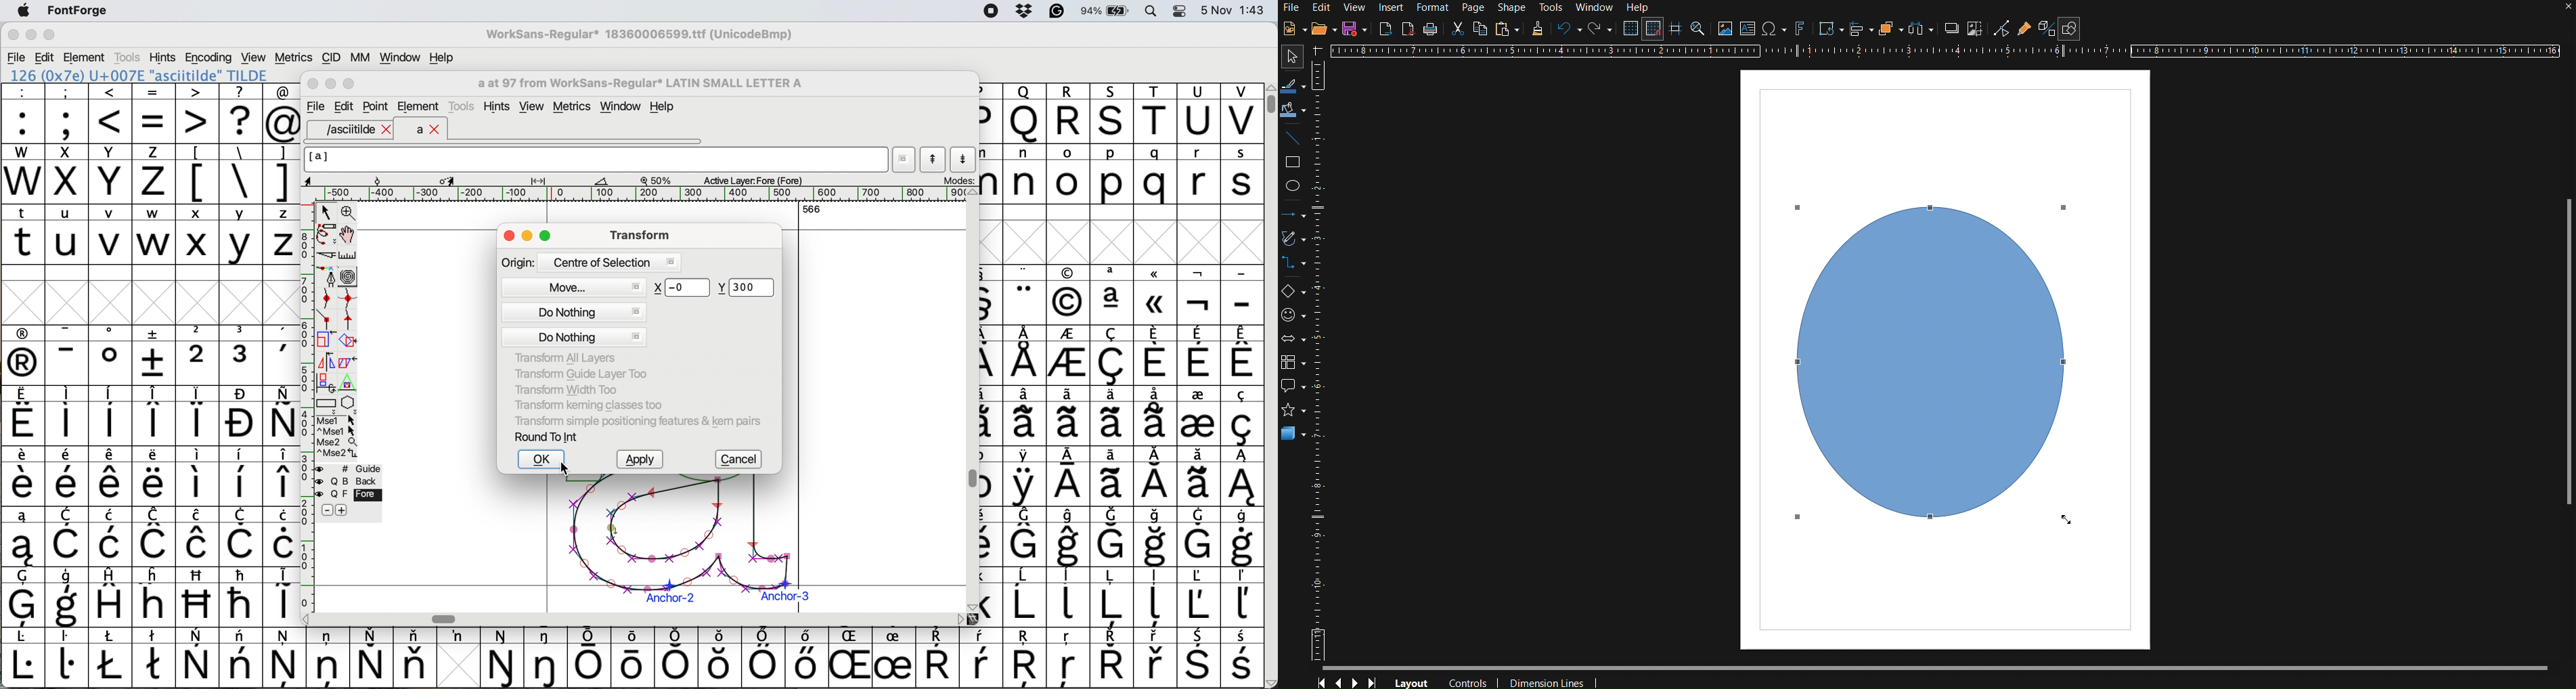 Image resolution: width=2576 pixels, height=700 pixels. I want to click on Cut, so click(1457, 28).